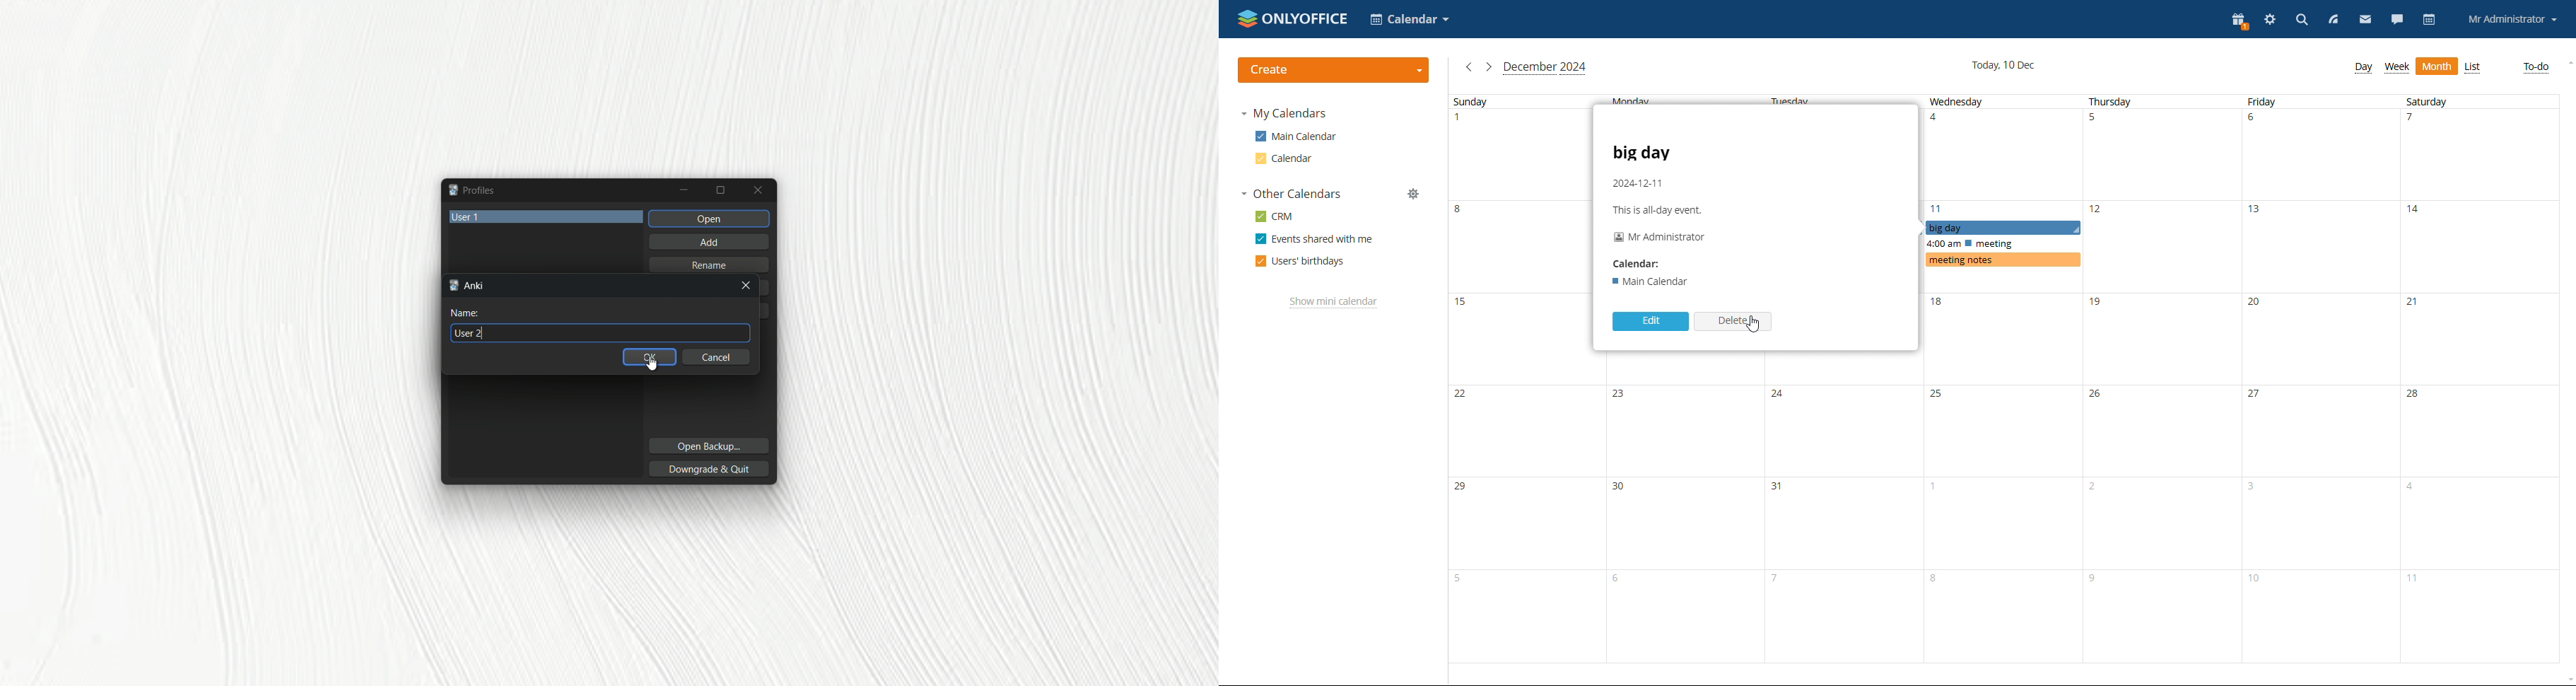 The height and width of the screenshot is (700, 2576). I want to click on feed, so click(2332, 19).